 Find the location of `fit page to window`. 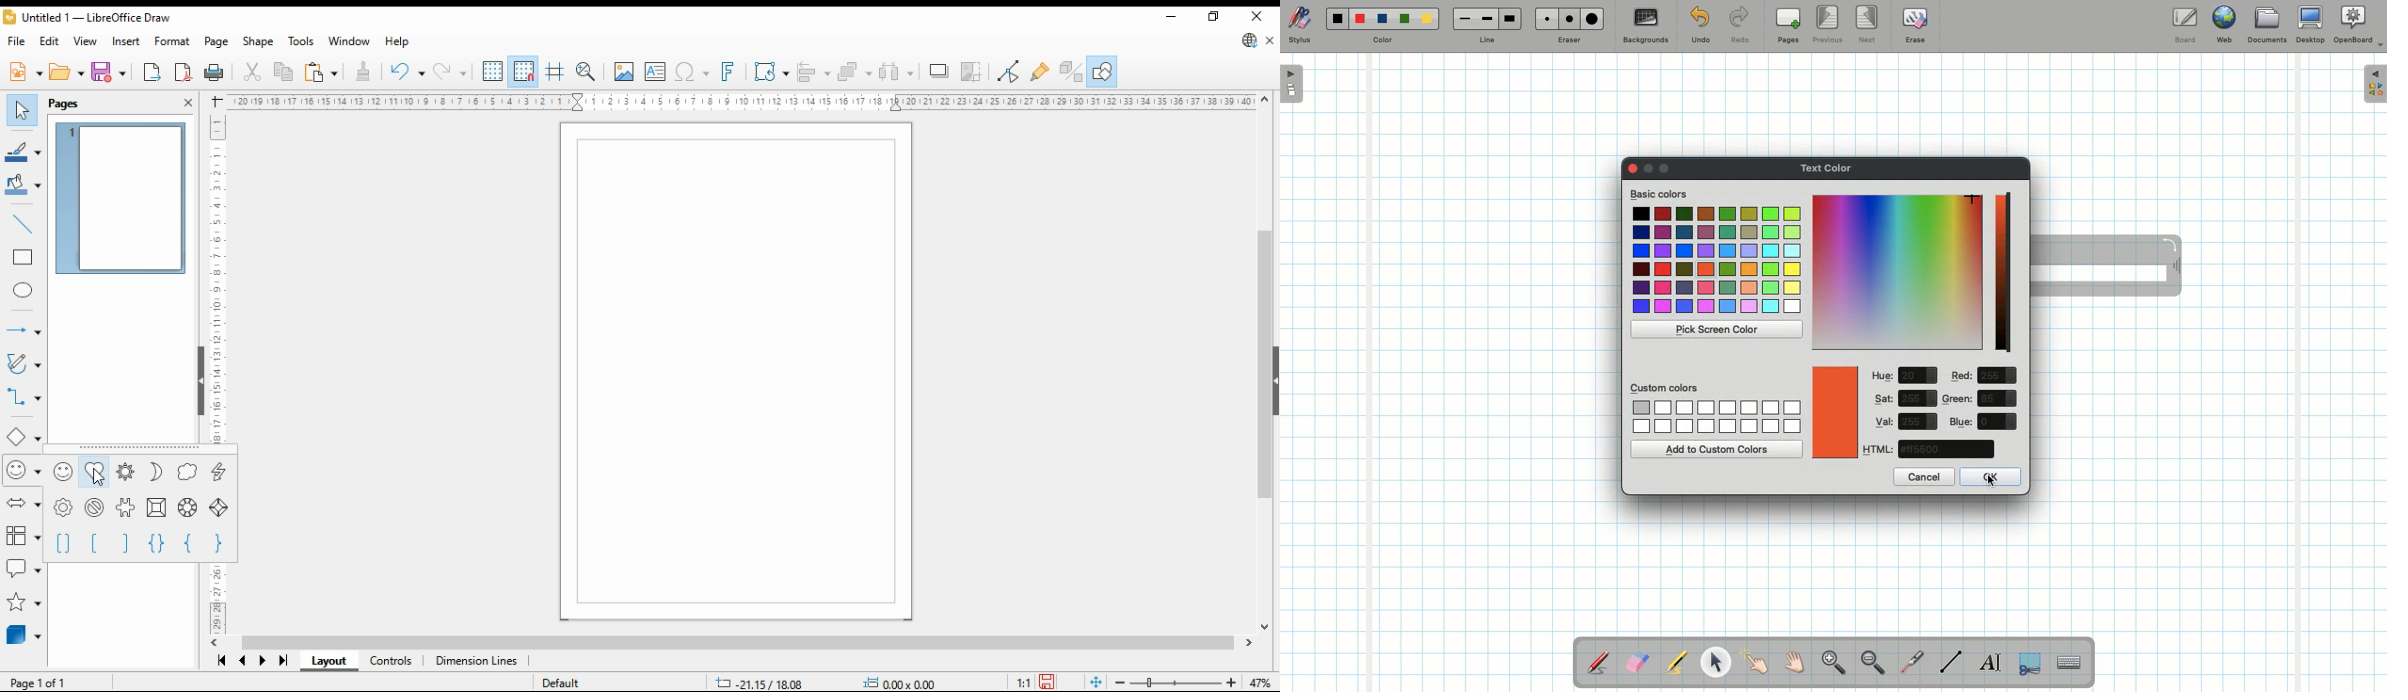

fit page to window is located at coordinates (1095, 682).